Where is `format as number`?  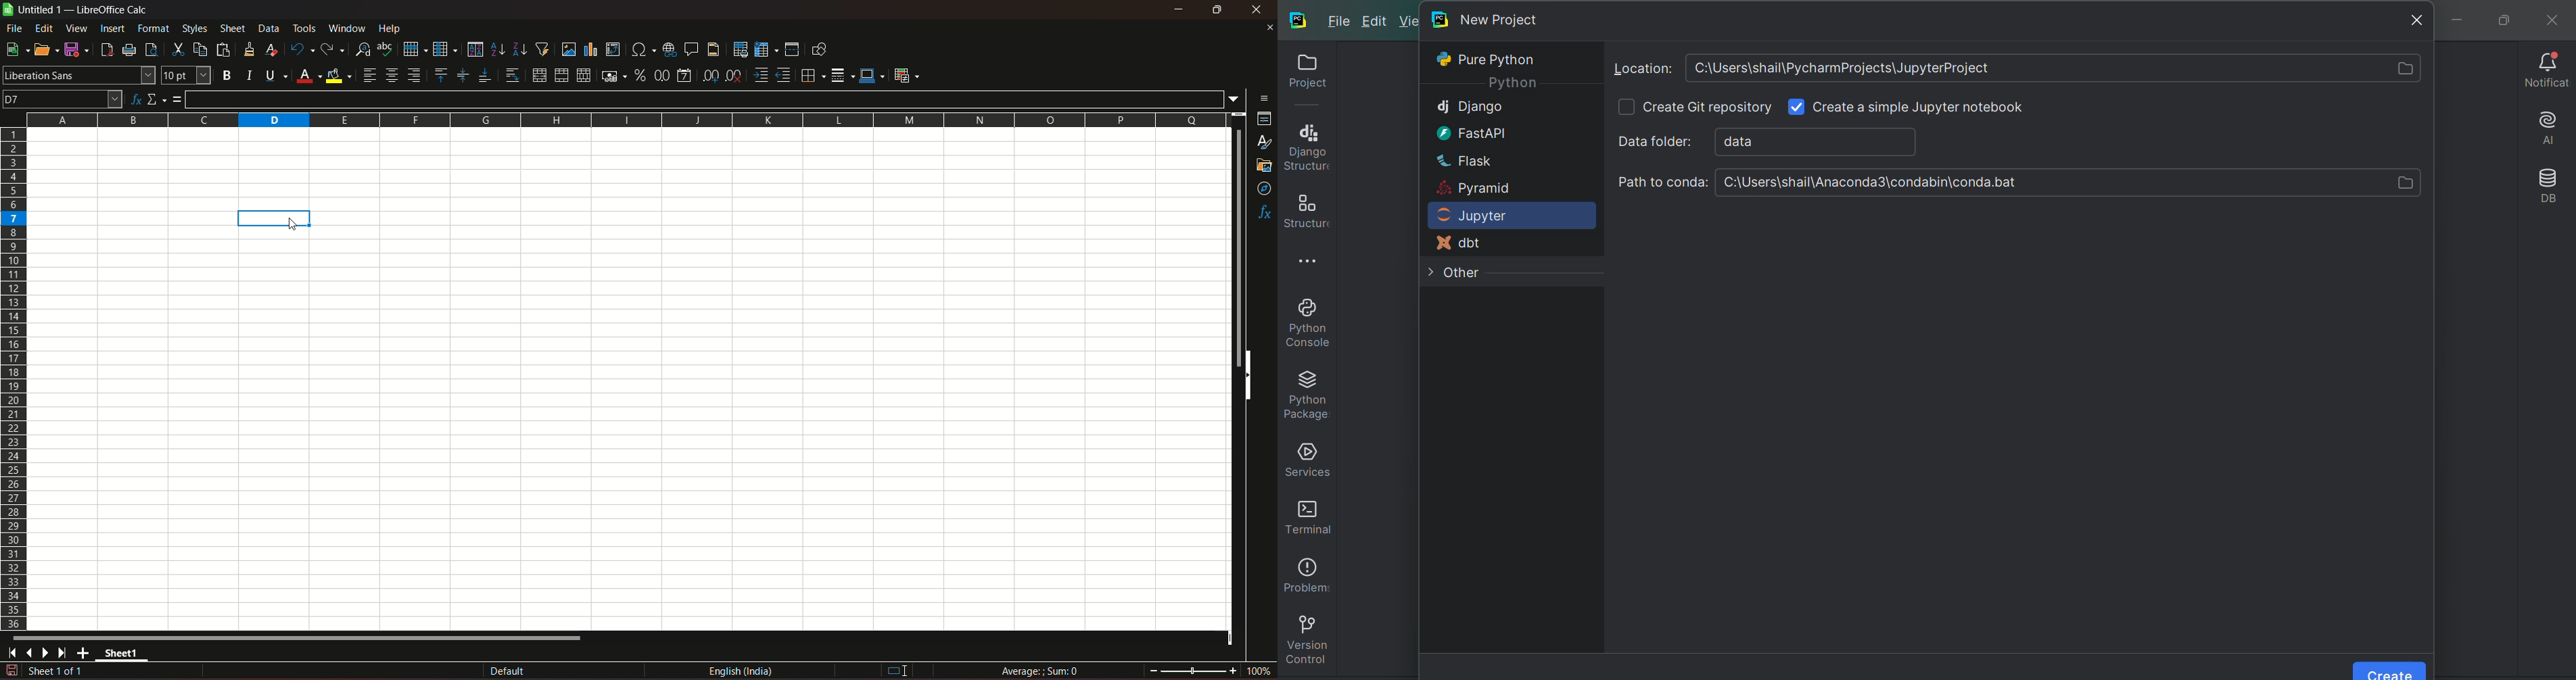 format as number is located at coordinates (662, 75).